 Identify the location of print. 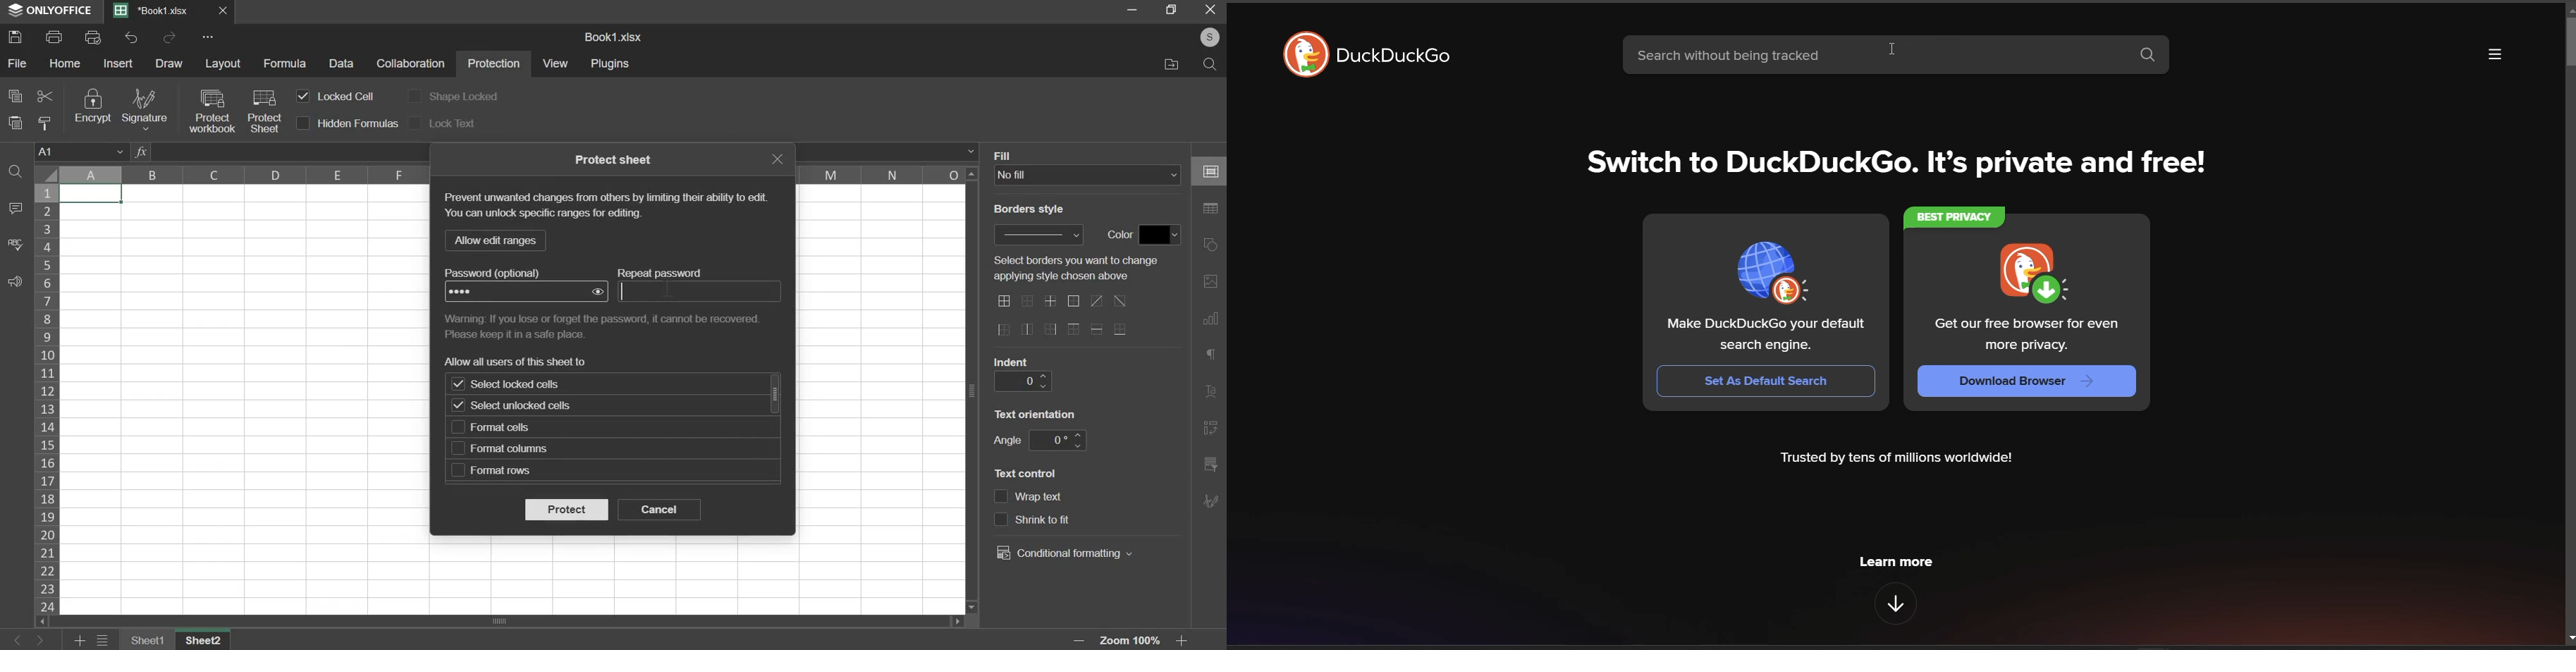
(55, 35).